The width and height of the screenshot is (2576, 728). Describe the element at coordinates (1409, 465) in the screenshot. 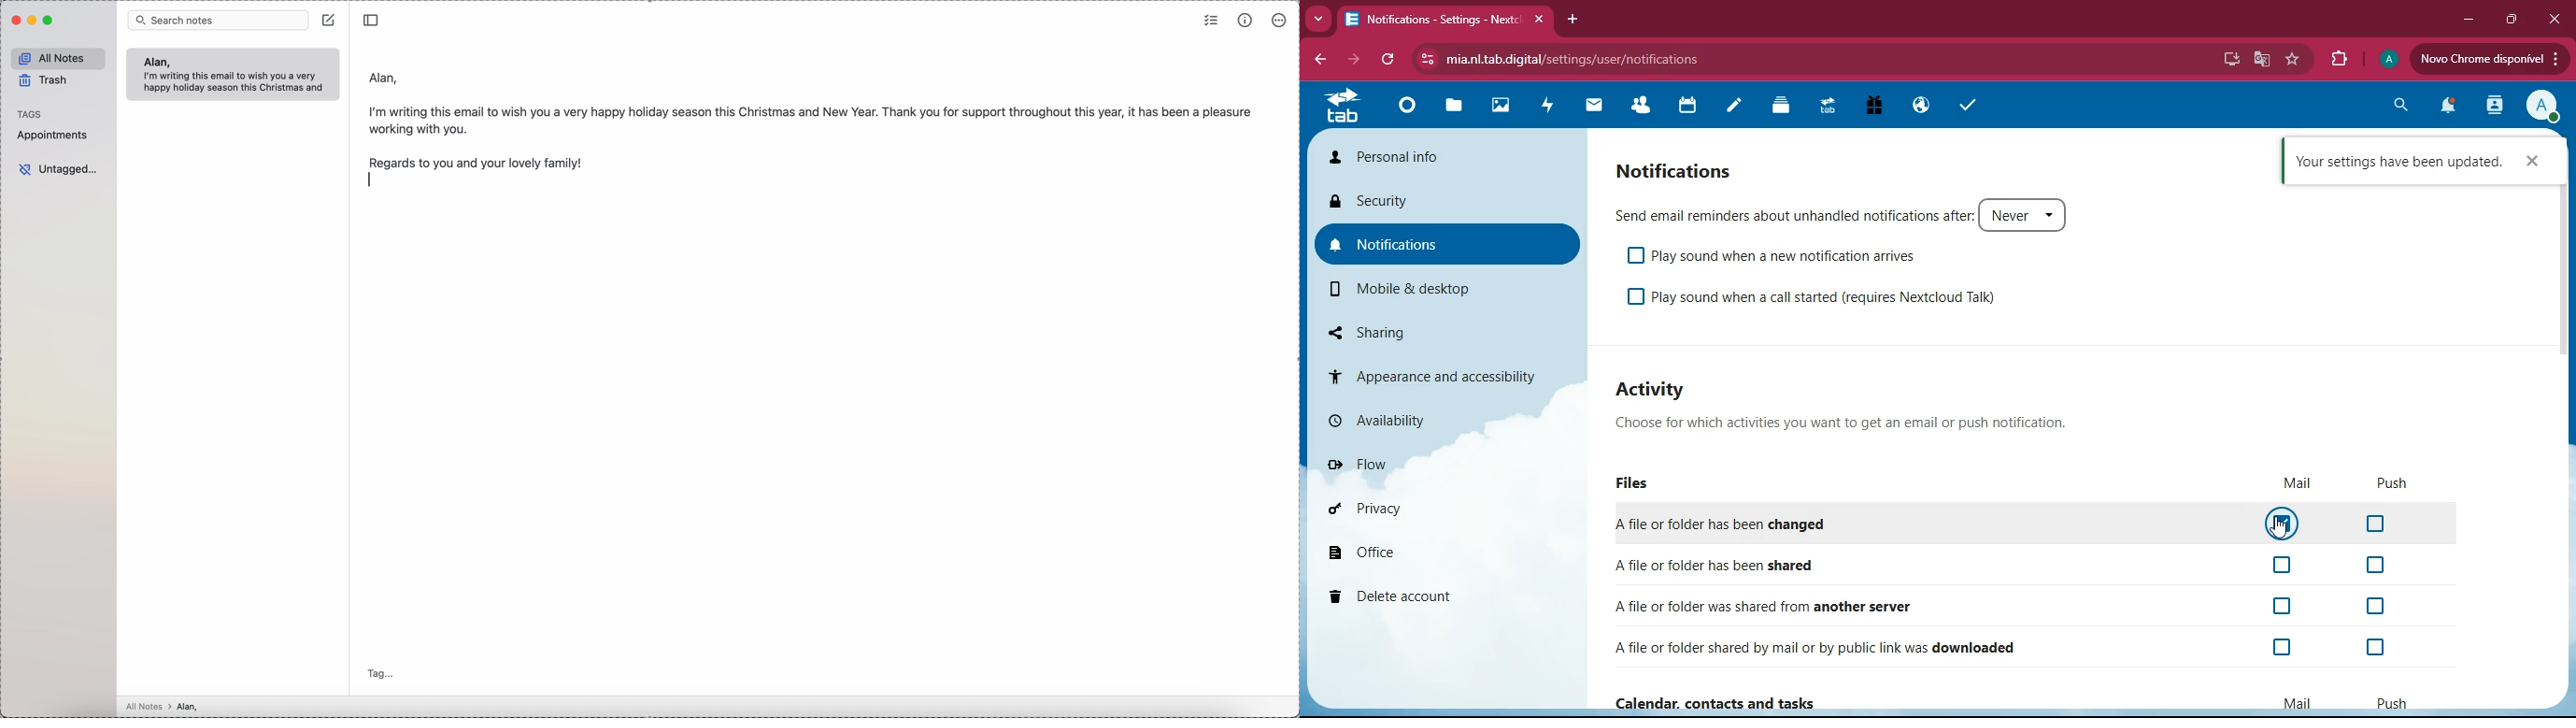

I see `flow` at that location.